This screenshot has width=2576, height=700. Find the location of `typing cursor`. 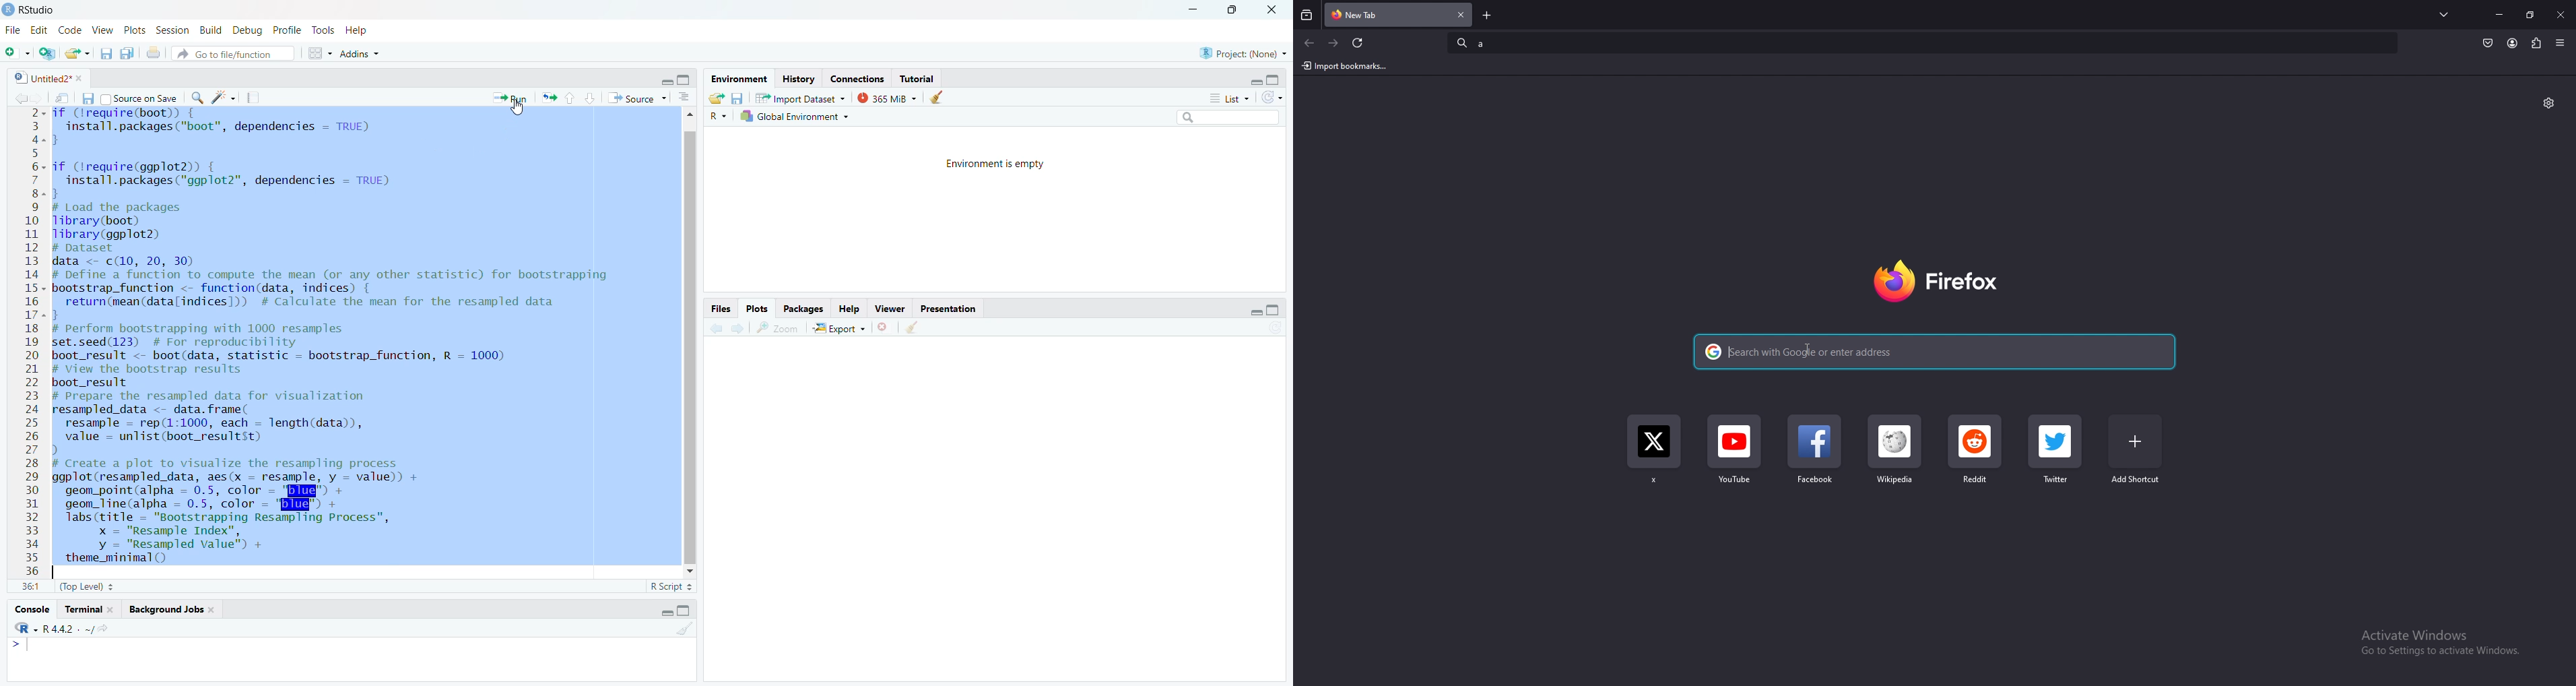

typing cursor is located at coordinates (27, 649).